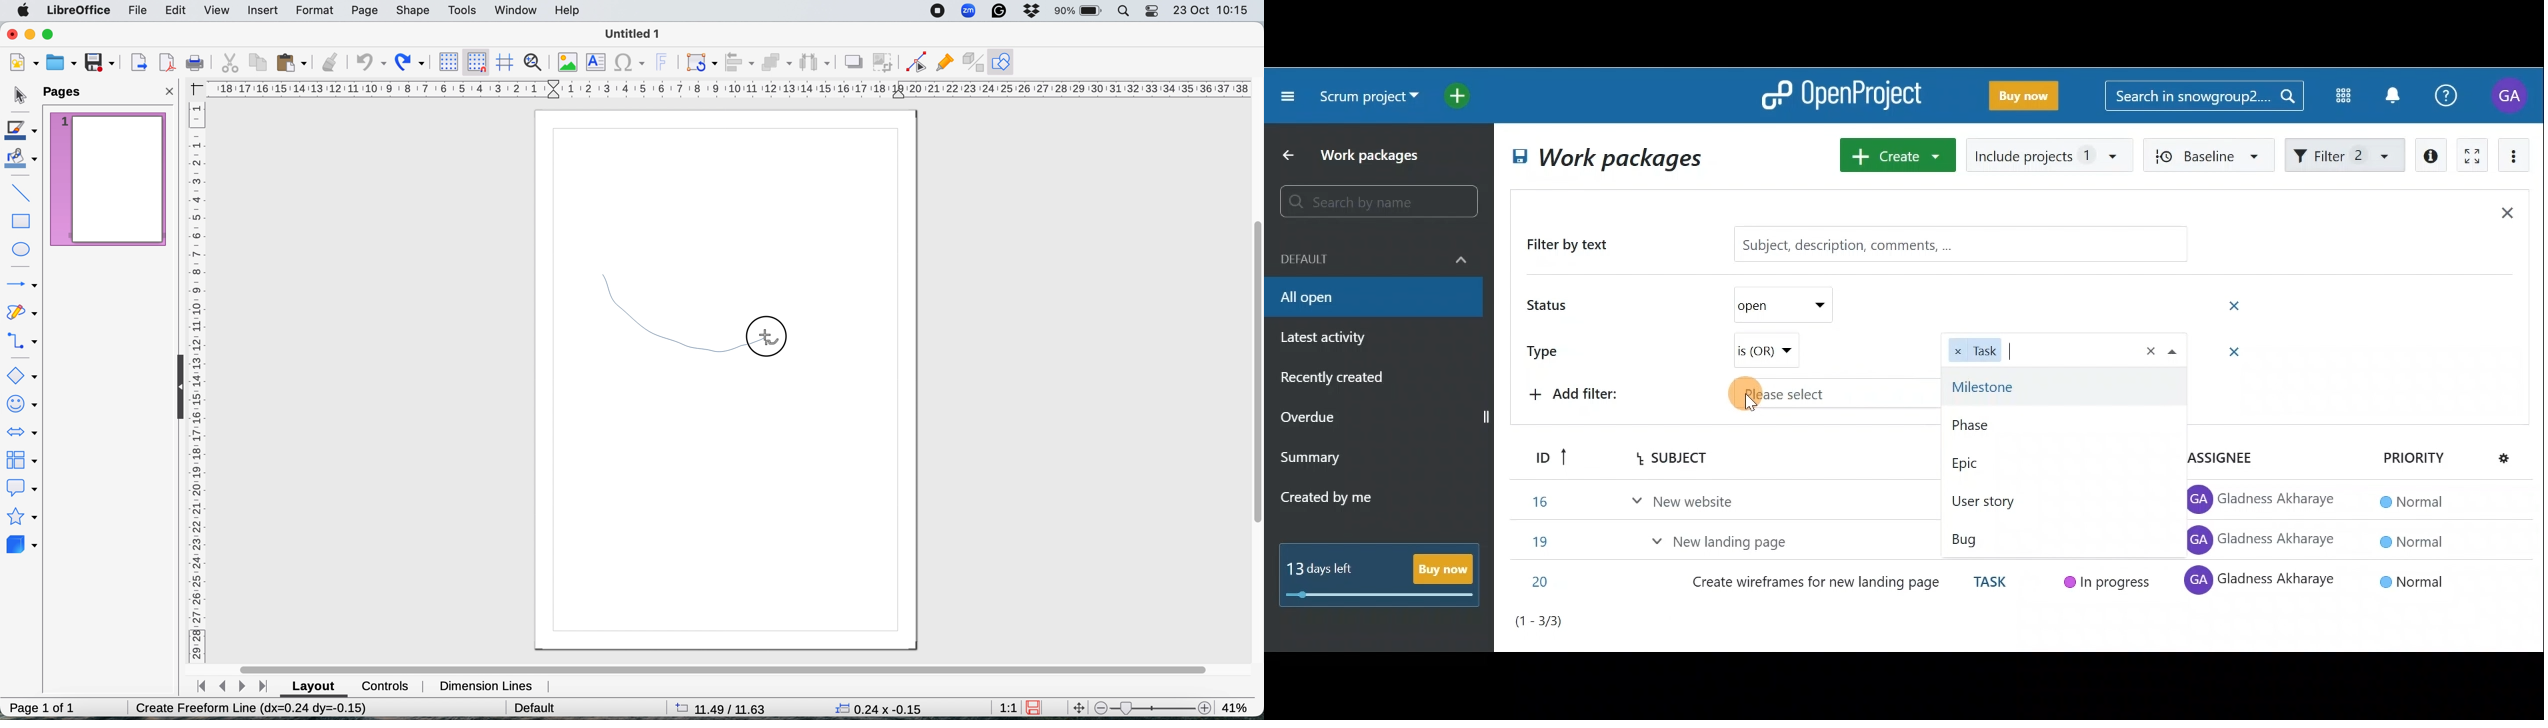  What do you see at coordinates (1372, 298) in the screenshot?
I see `All open` at bounding box center [1372, 298].